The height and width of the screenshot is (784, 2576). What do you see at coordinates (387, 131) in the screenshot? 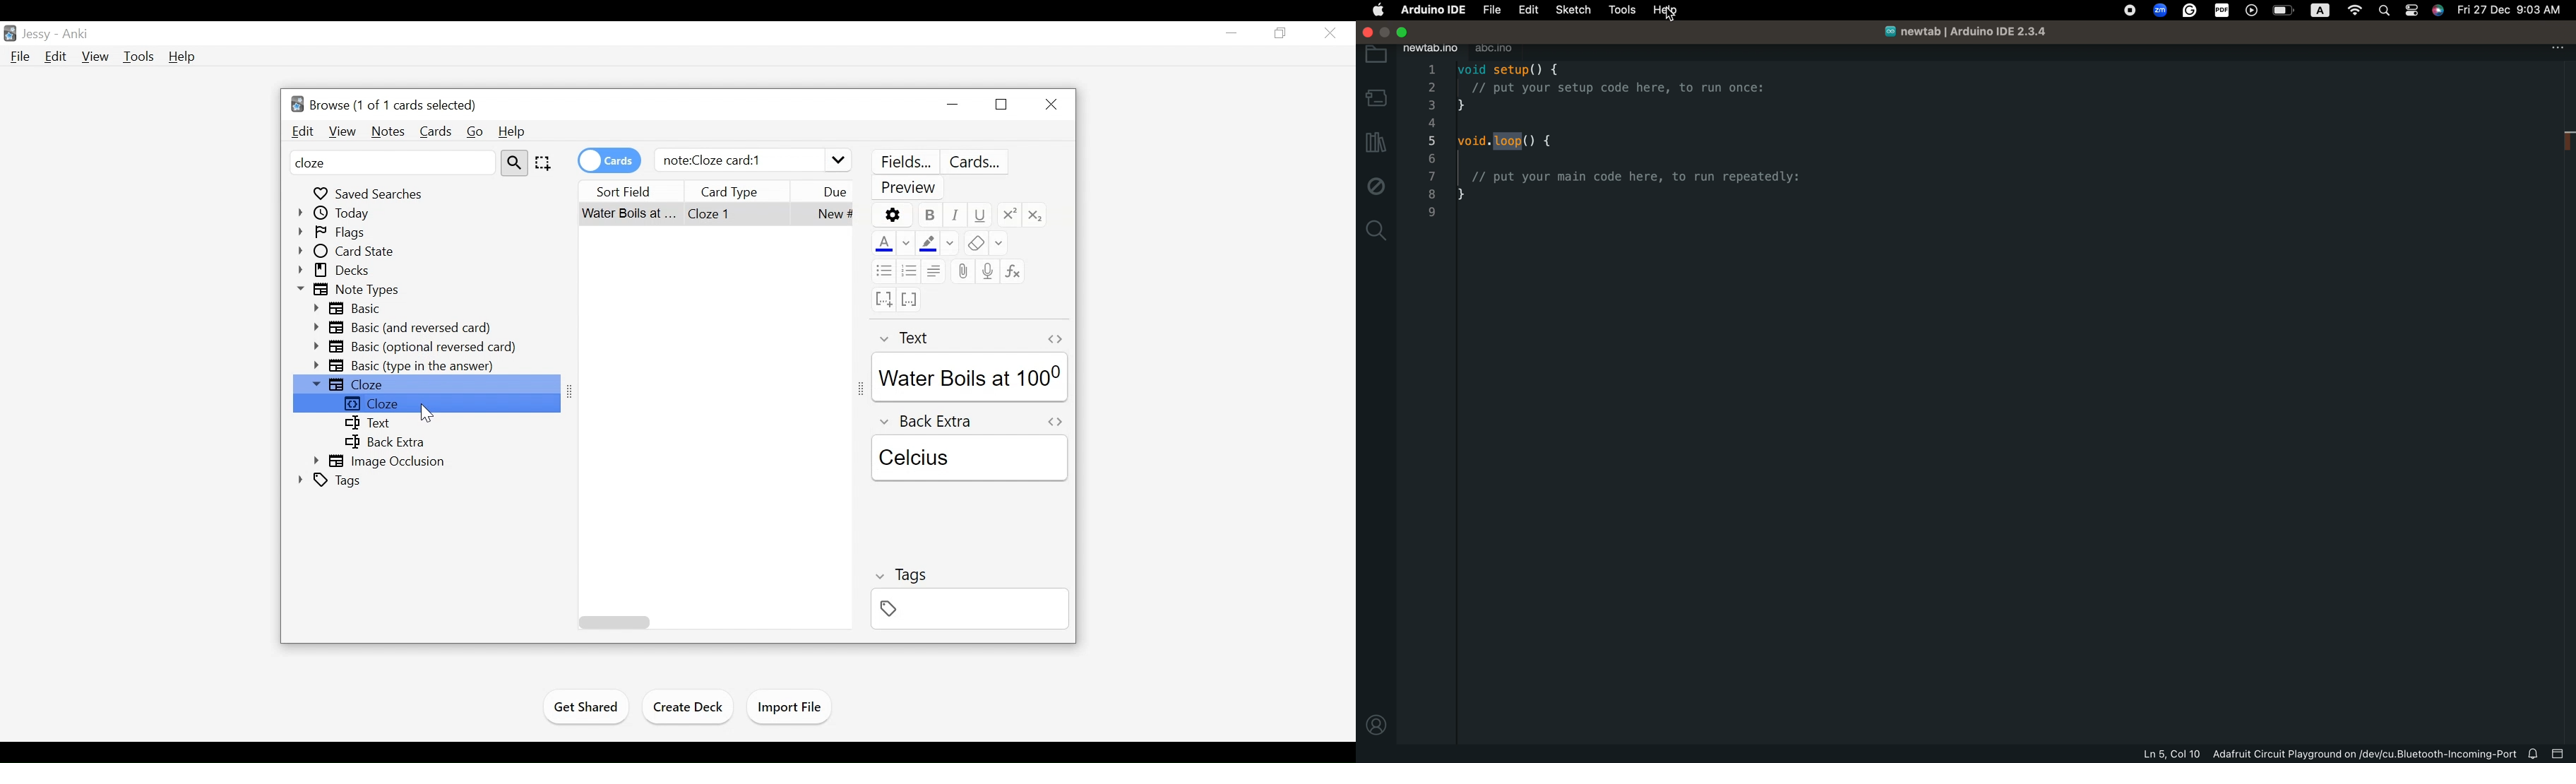
I see `Notes` at bounding box center [387, 131].